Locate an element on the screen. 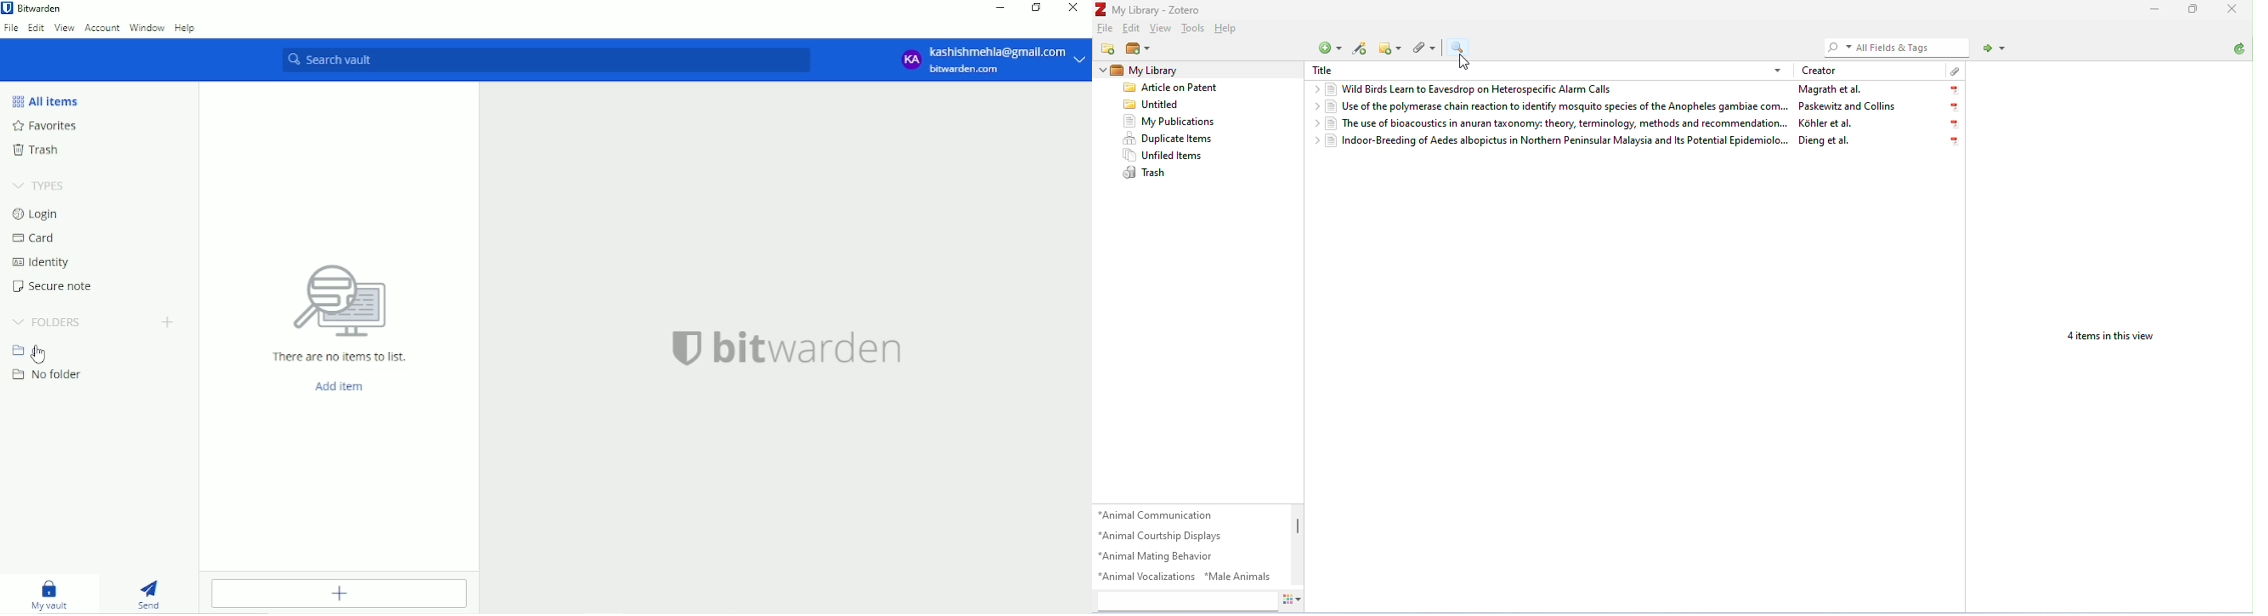  drop-down is located at coordinates (1779, 71).